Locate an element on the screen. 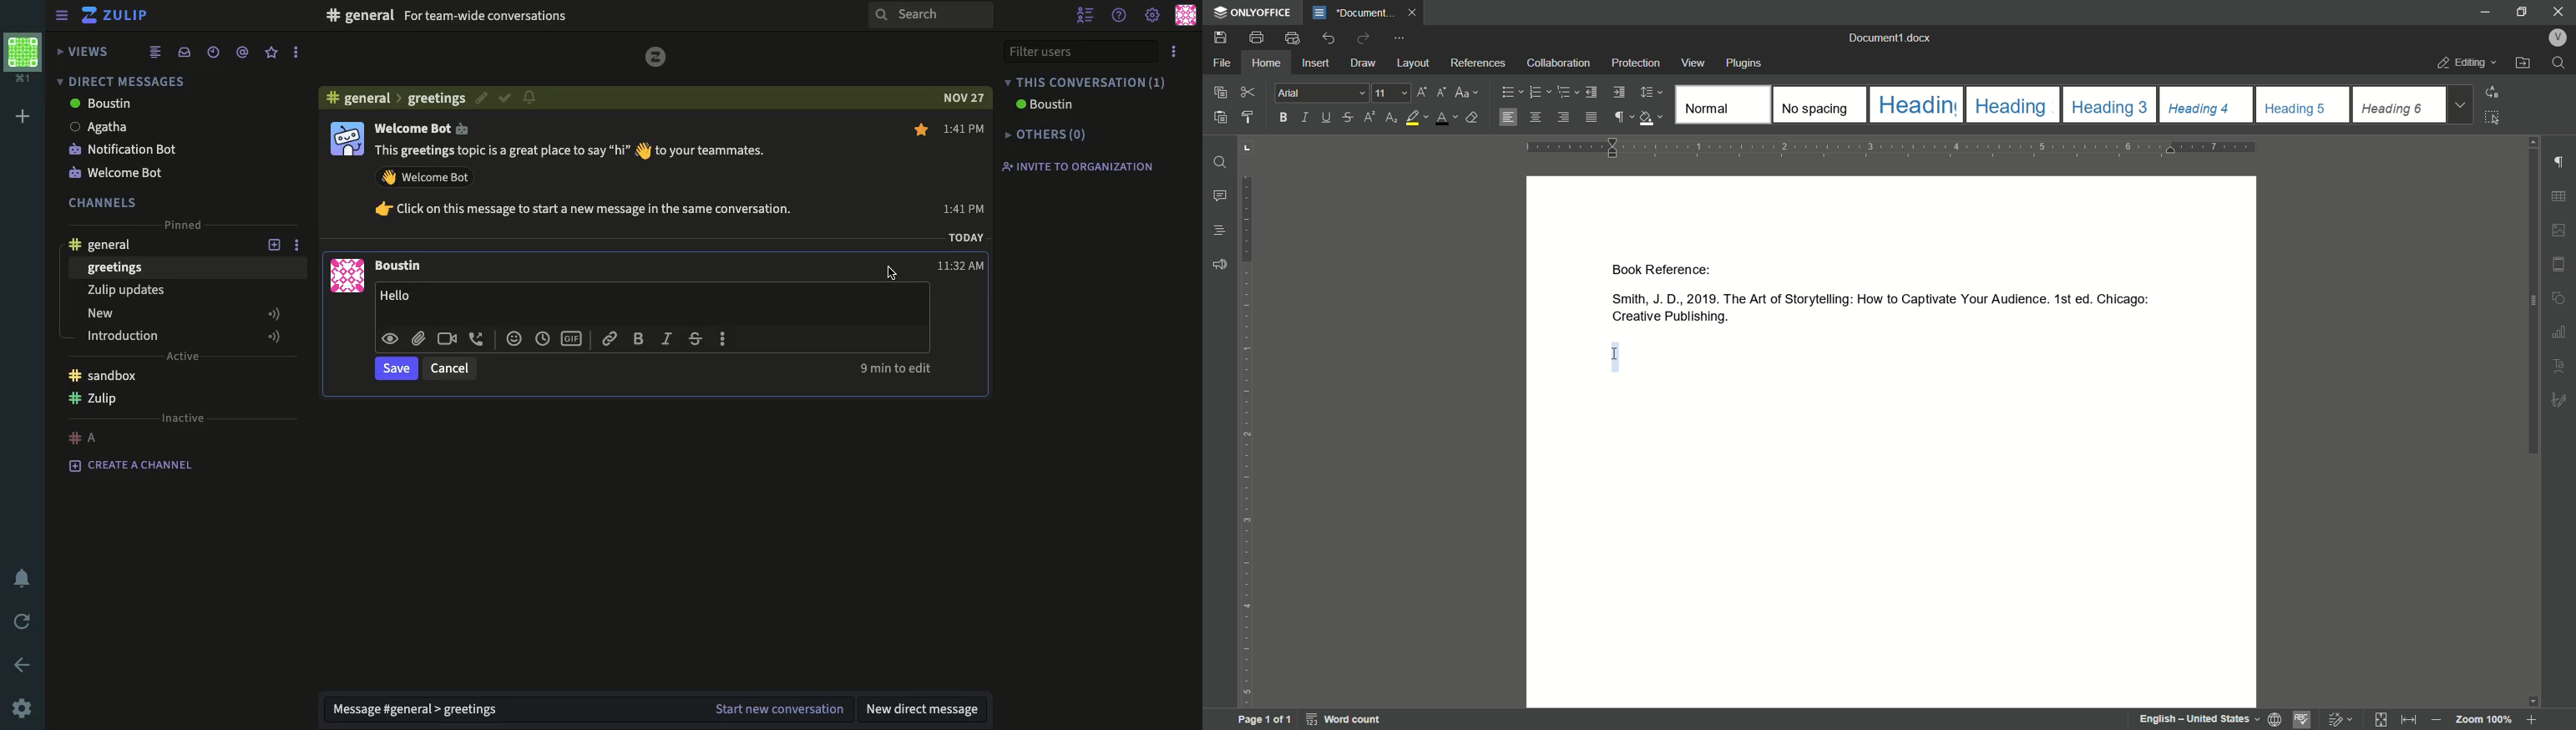  superscript is located at coordinates (1368, 118).